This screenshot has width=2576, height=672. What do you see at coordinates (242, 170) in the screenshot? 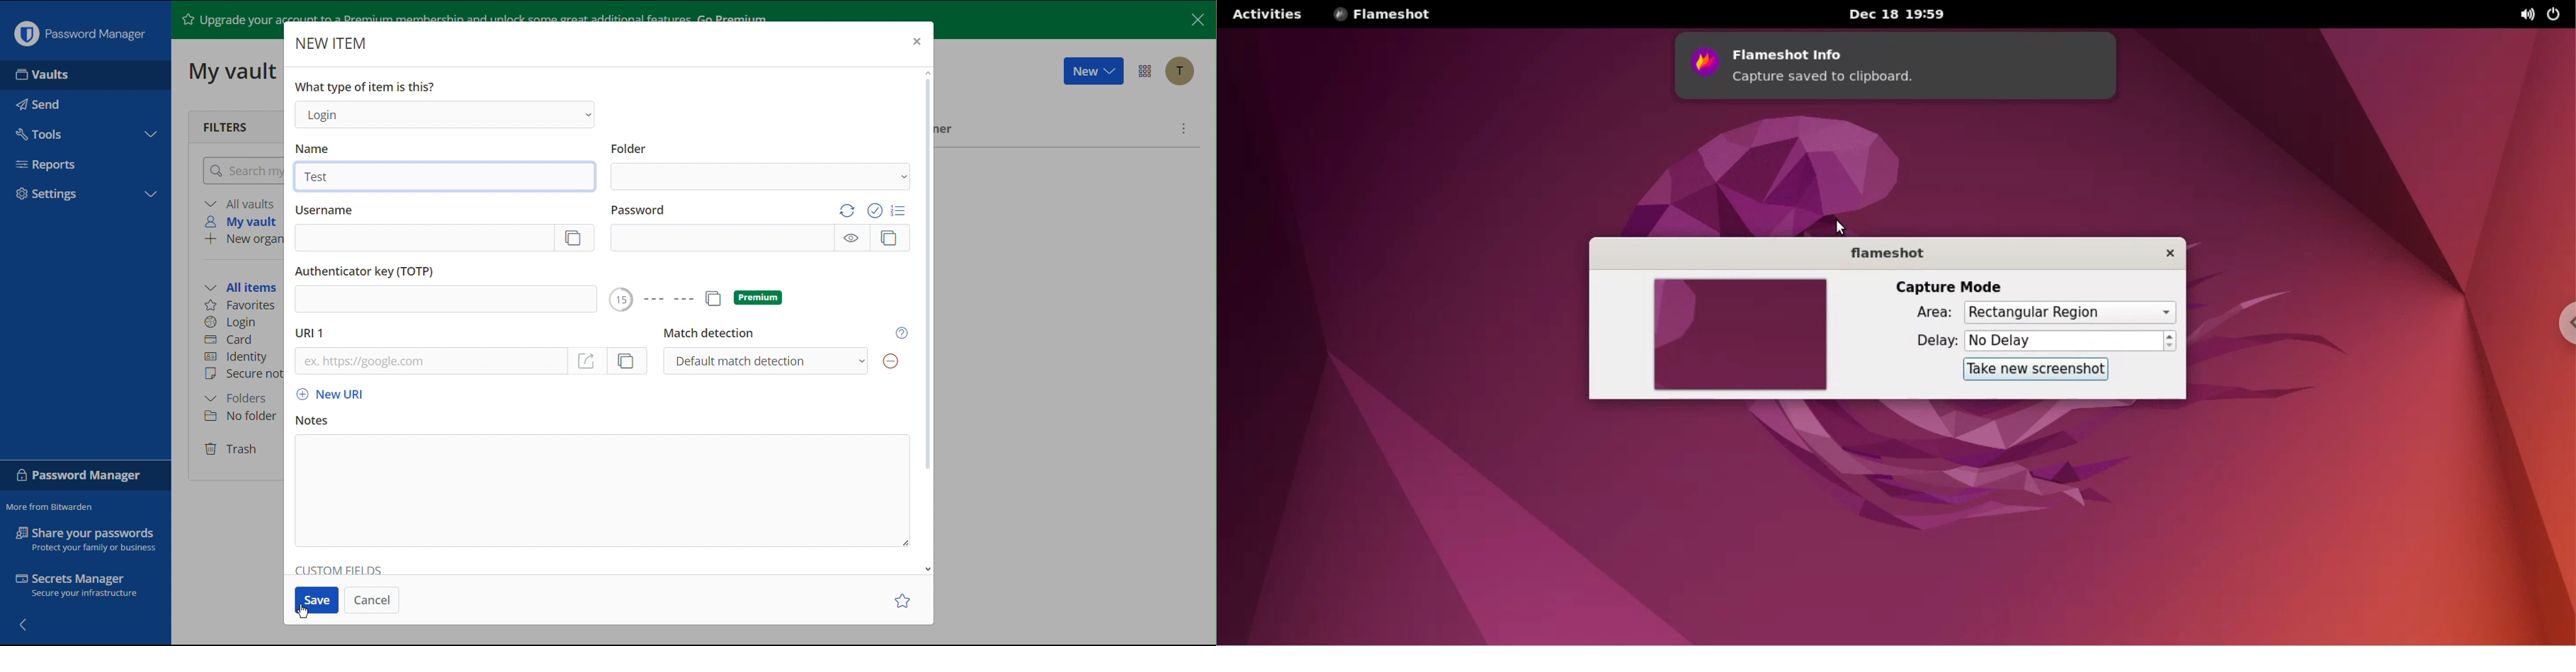
I see `Search my vault` at bounding box center [242, 170].